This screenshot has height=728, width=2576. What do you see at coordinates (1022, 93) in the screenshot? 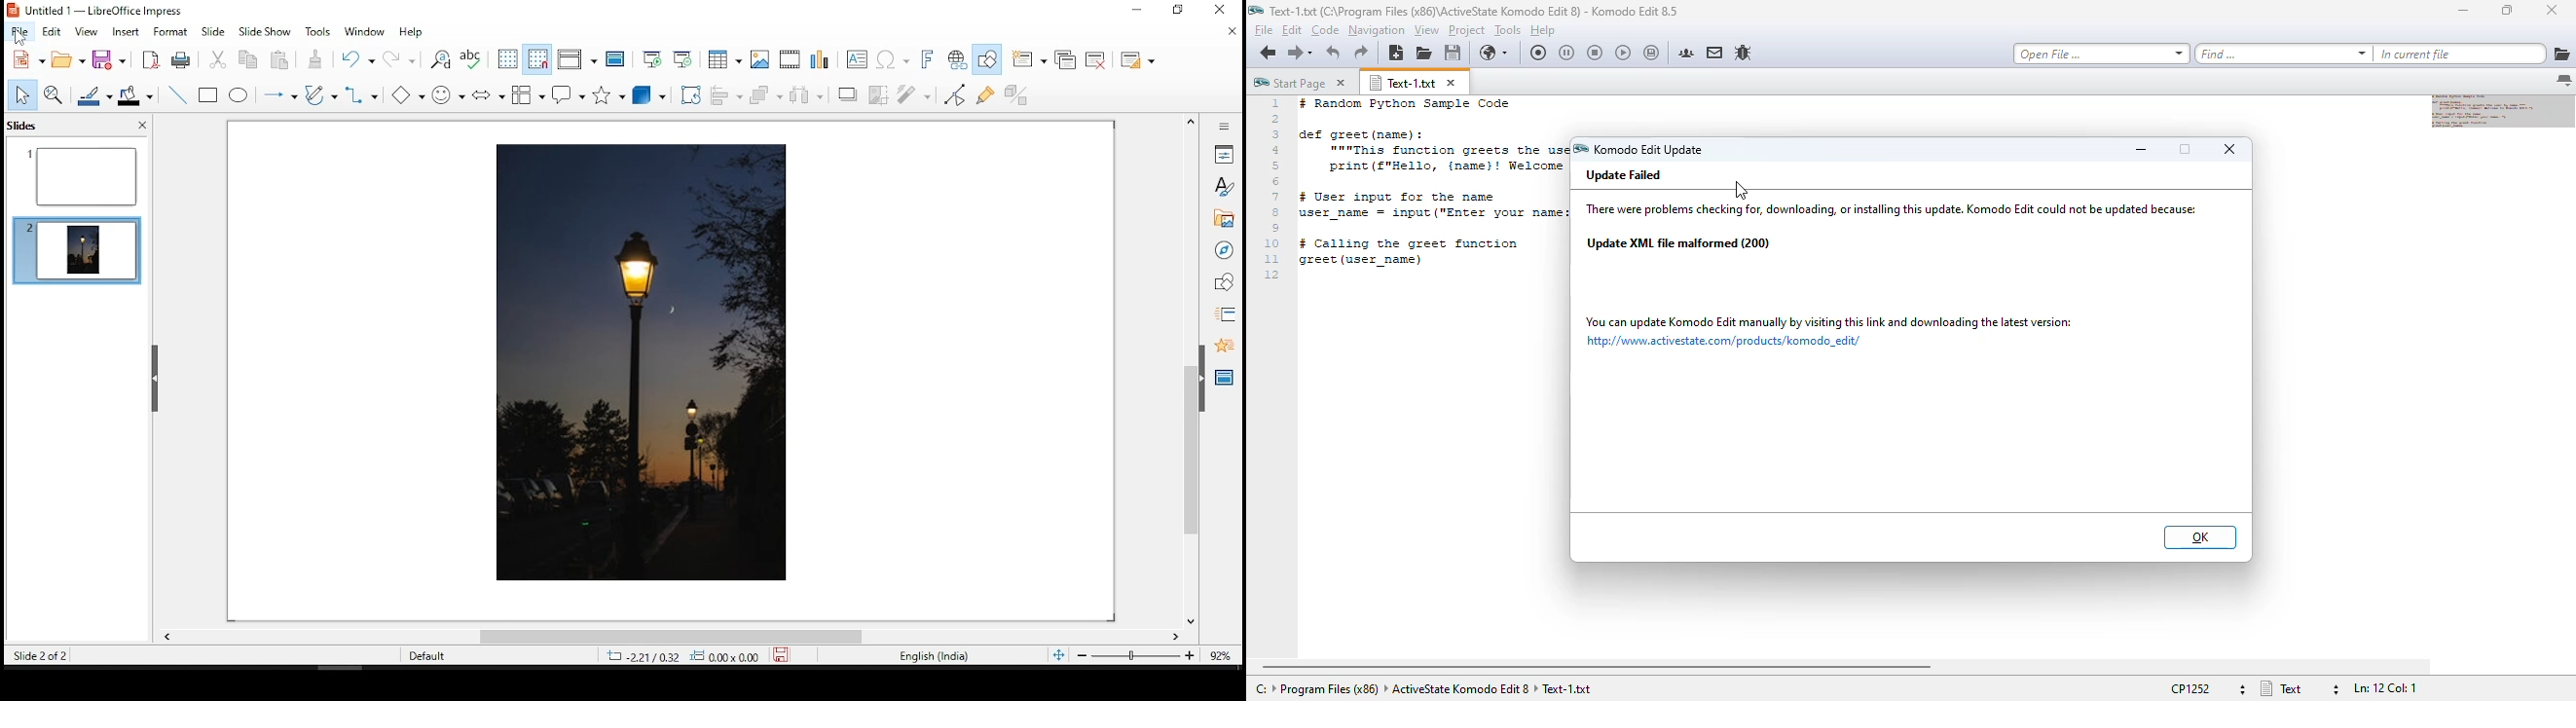
I see `toggle extrusiuon` at bounding box center [1022, 93].